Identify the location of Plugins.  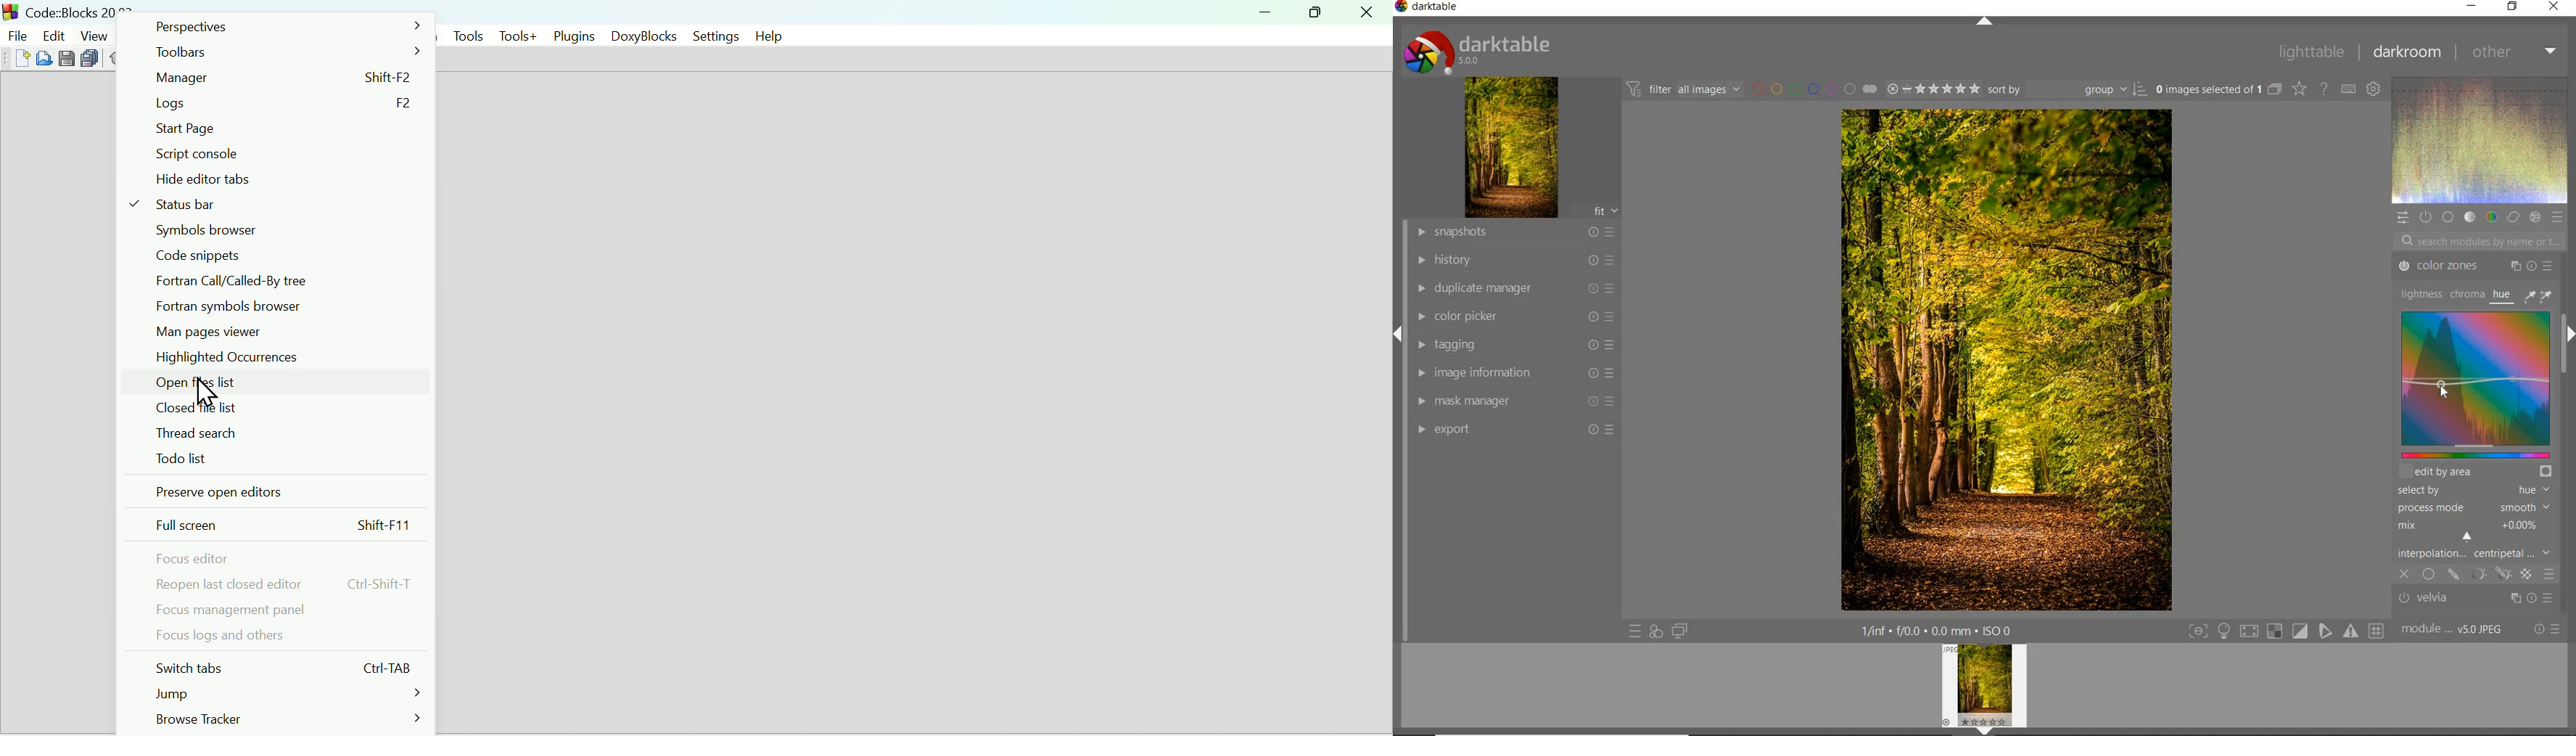
(574, 34).